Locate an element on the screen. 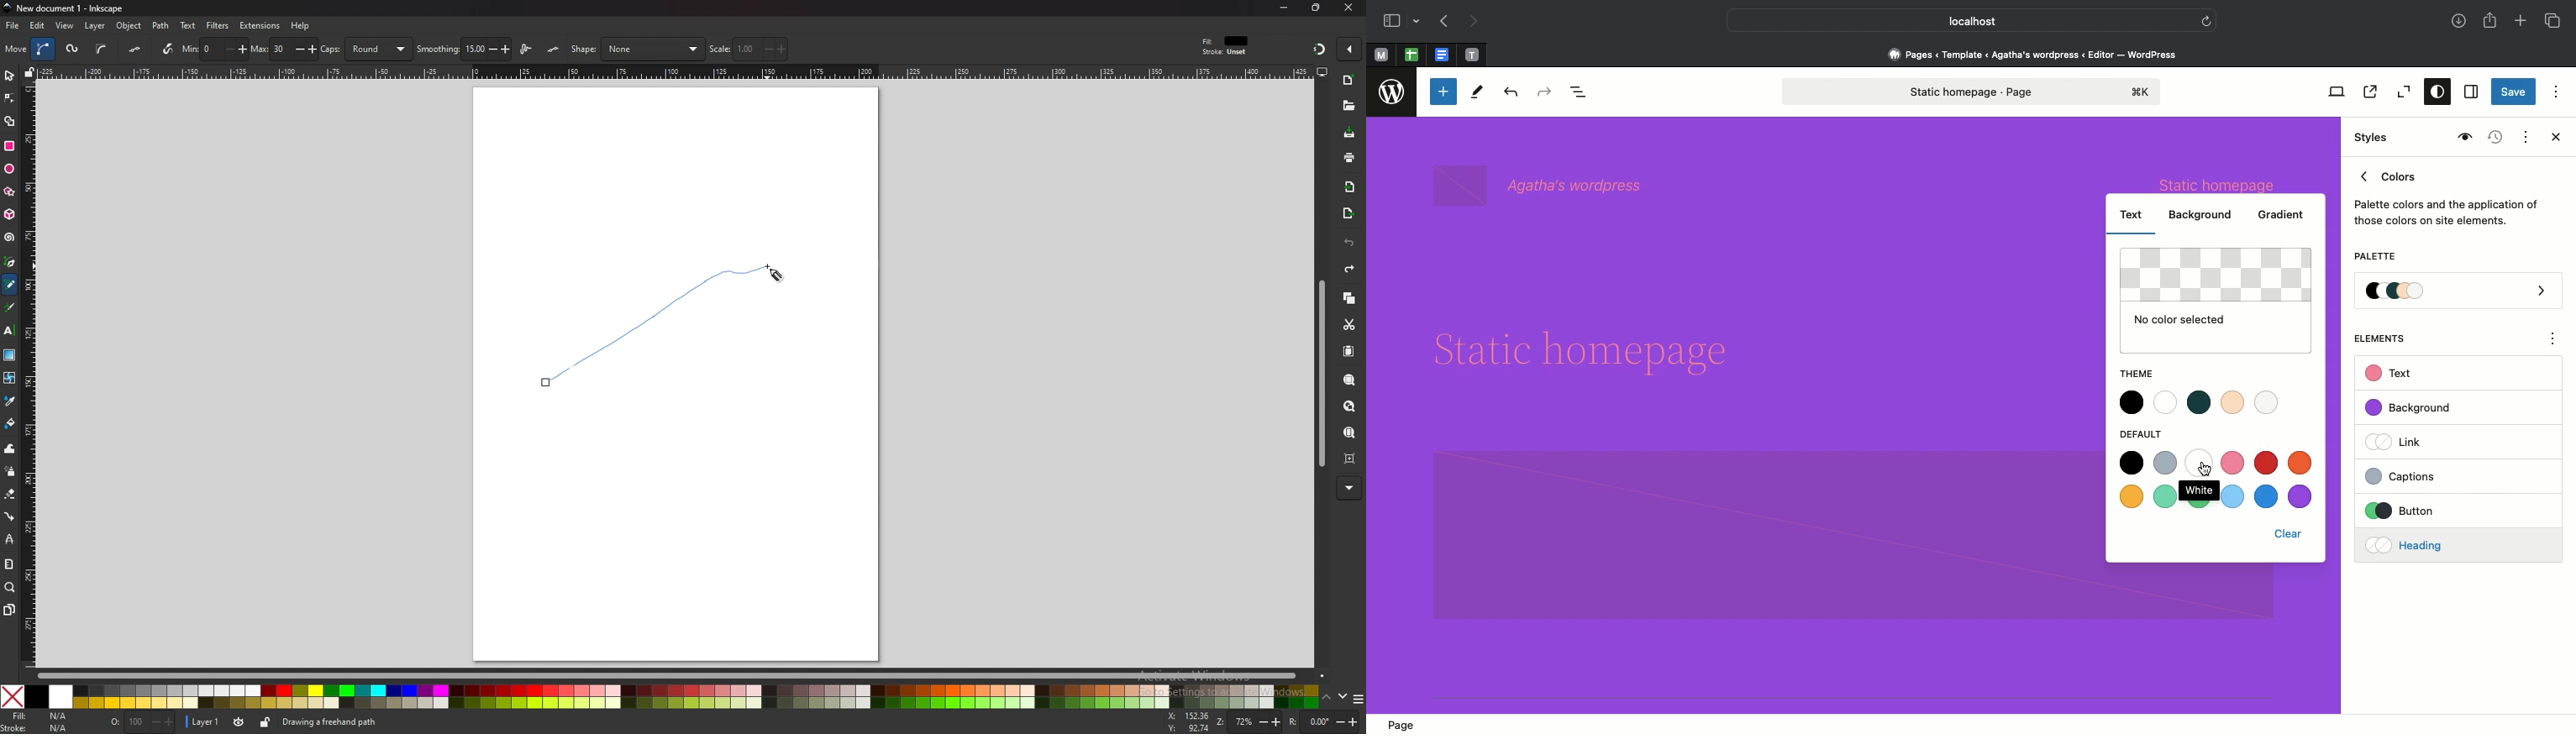  minimize is located at coordinates (1283, 9).